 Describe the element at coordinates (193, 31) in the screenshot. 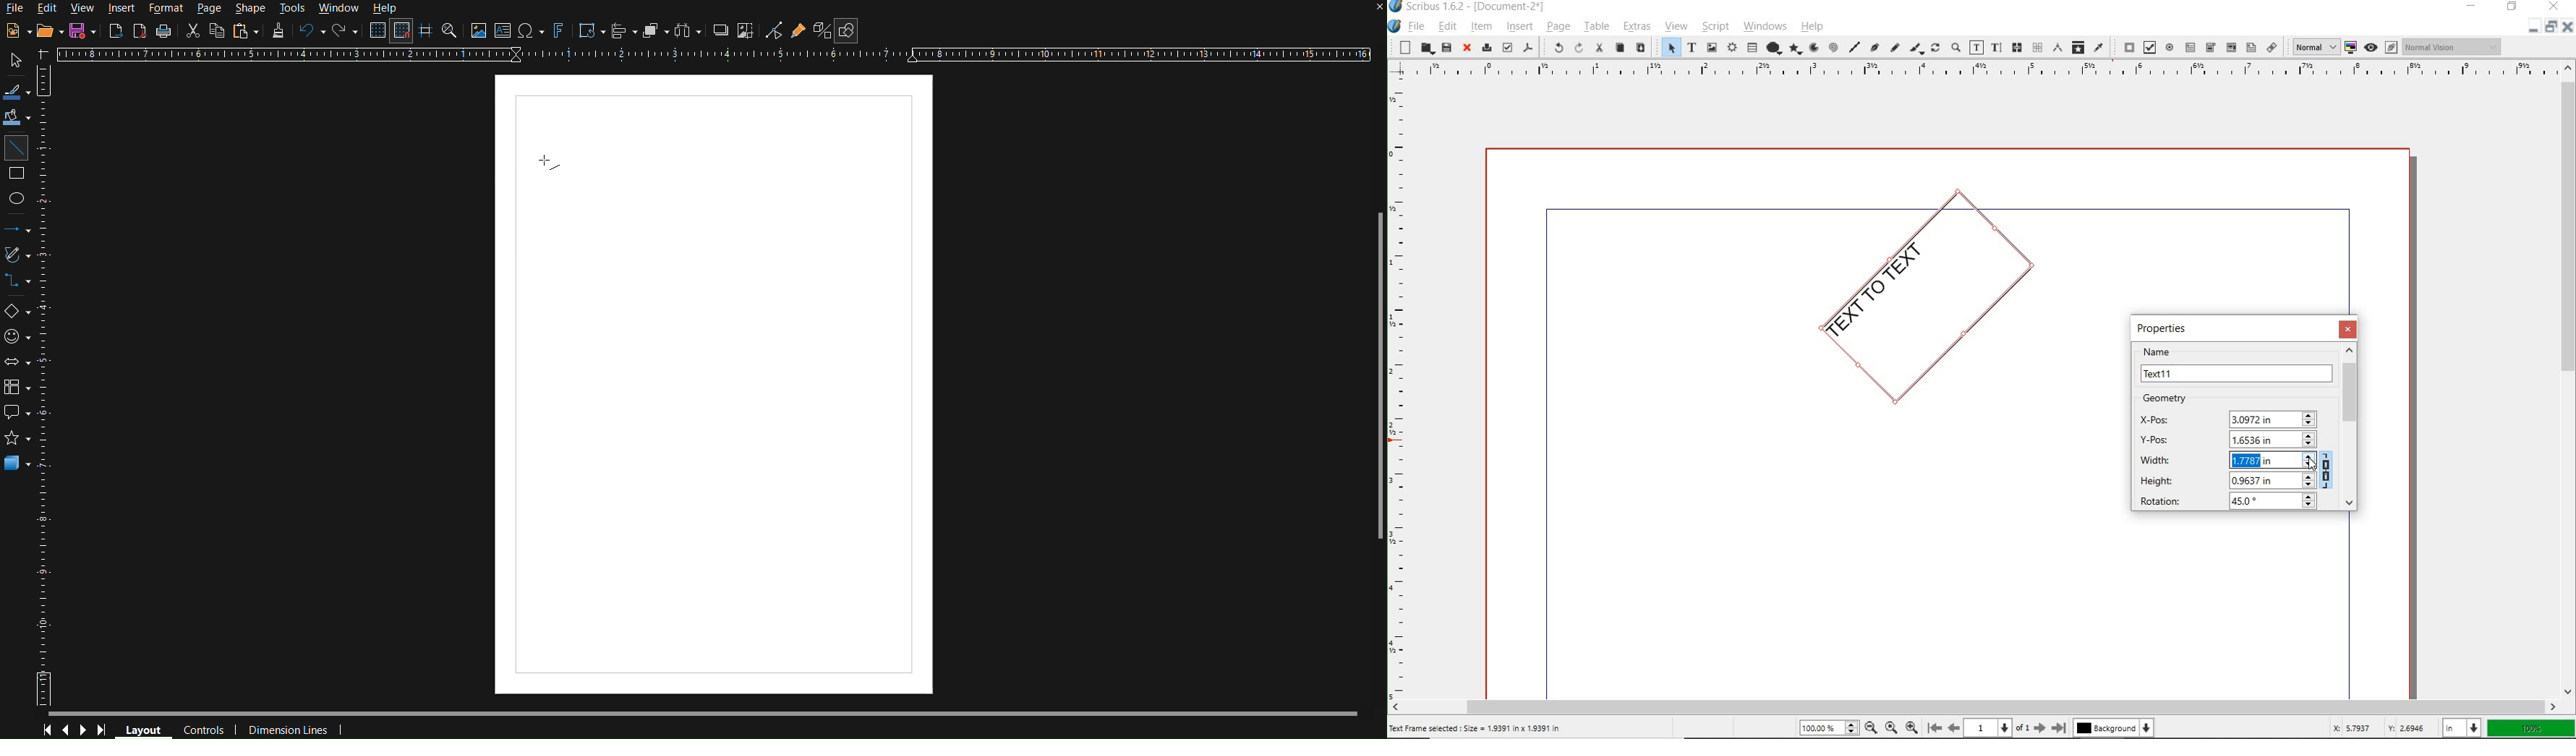

I see `Cut` at that location.